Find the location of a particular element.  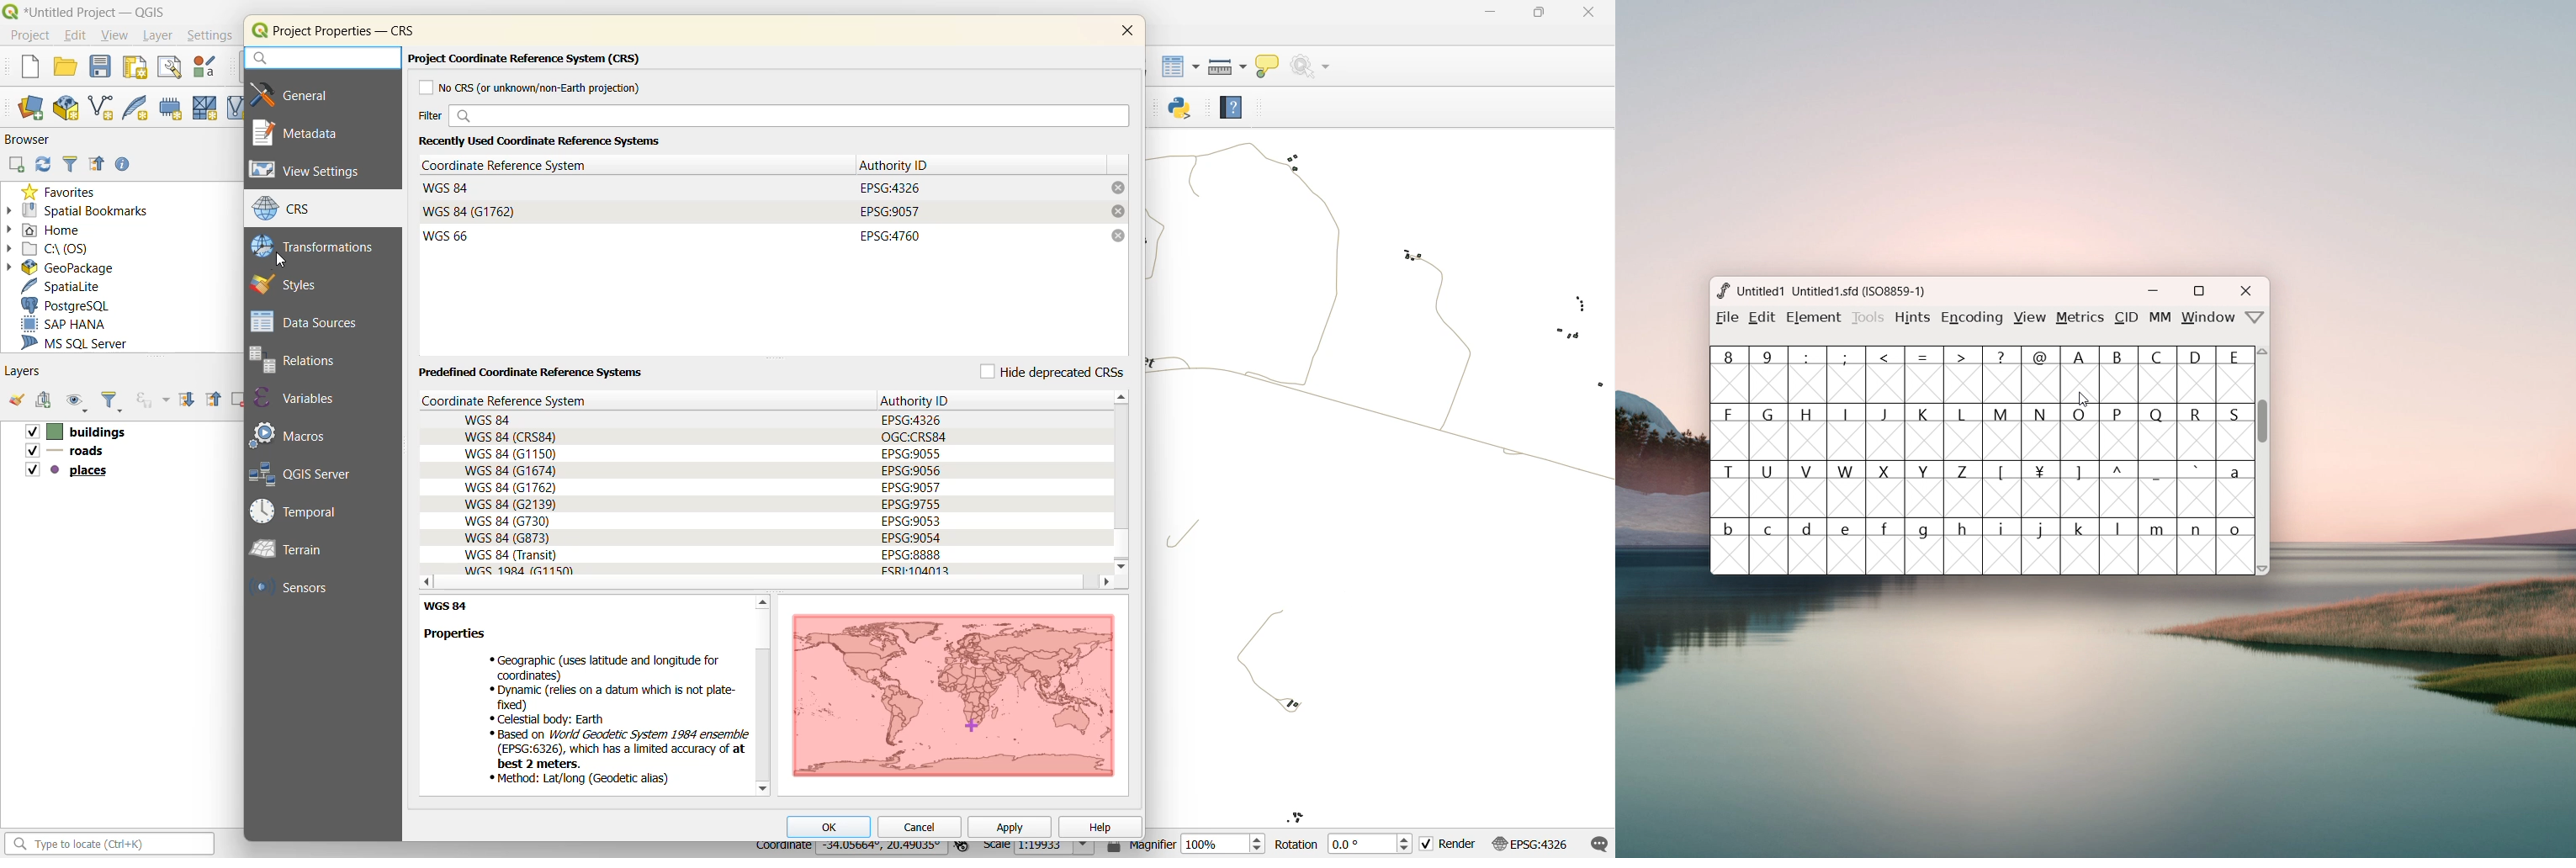

WGS 66 is located at coordinates (449, 236).